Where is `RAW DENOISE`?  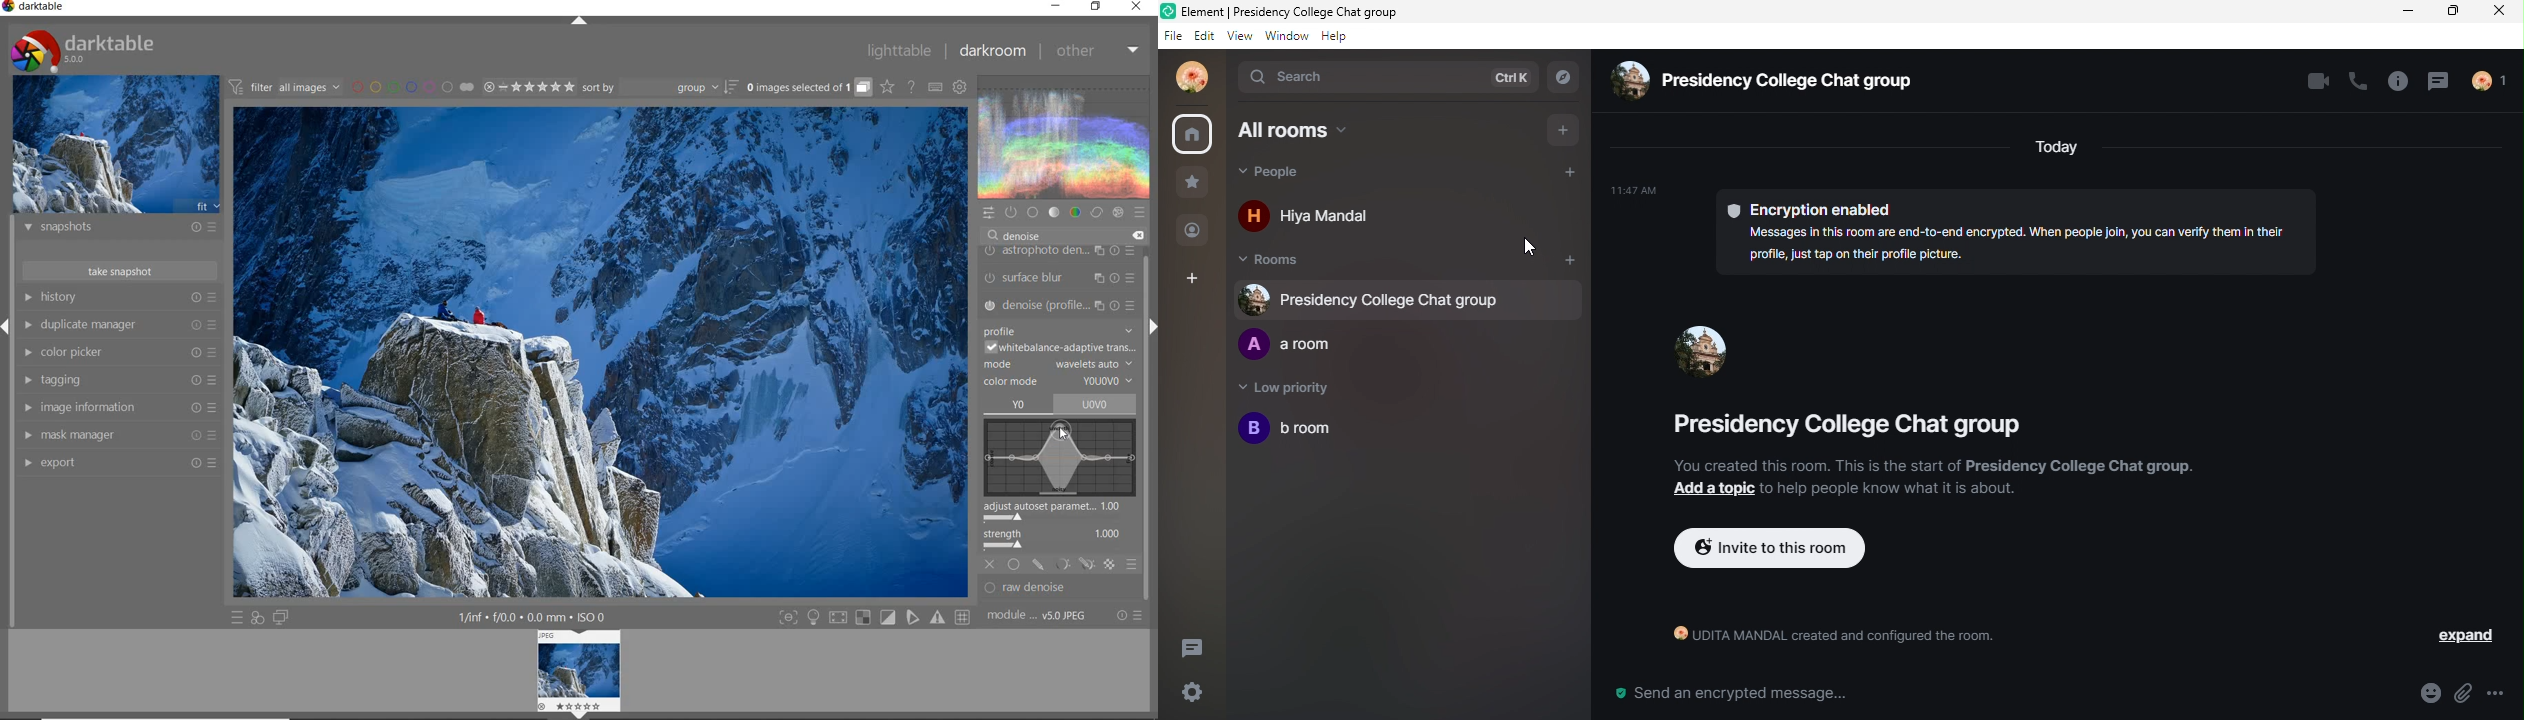
RAW DENOISE is located at coordinates (1048, 589).